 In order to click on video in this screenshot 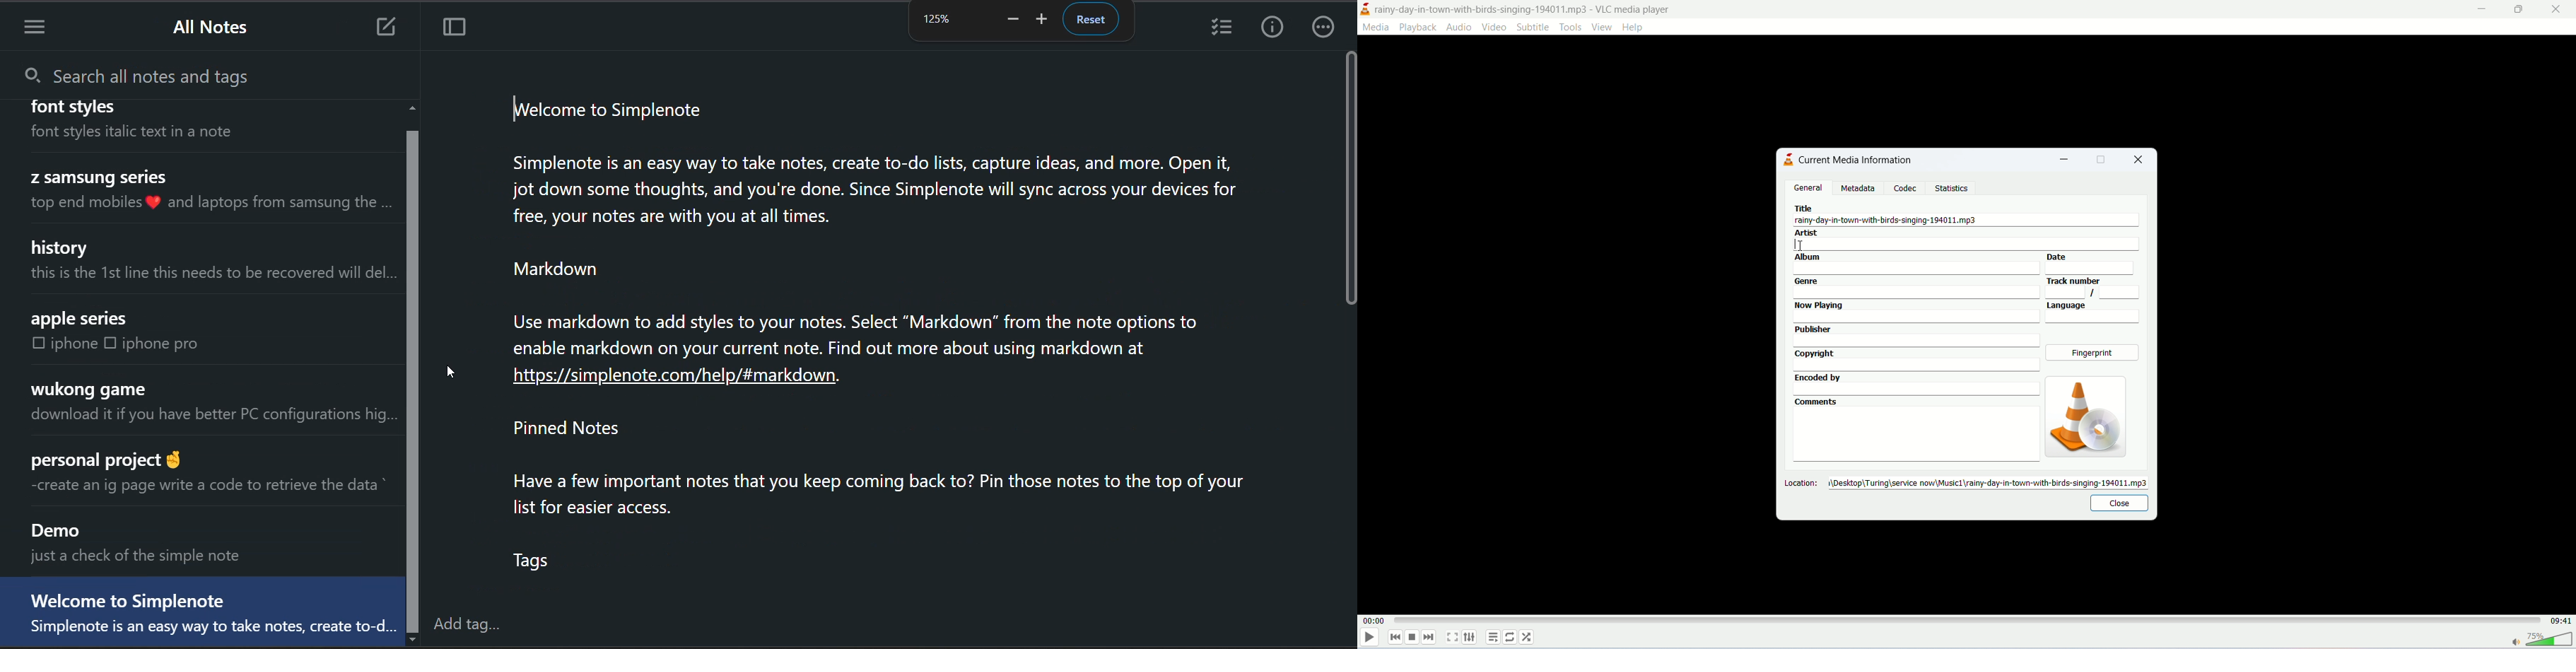, I will do `click(1495, 27)`.